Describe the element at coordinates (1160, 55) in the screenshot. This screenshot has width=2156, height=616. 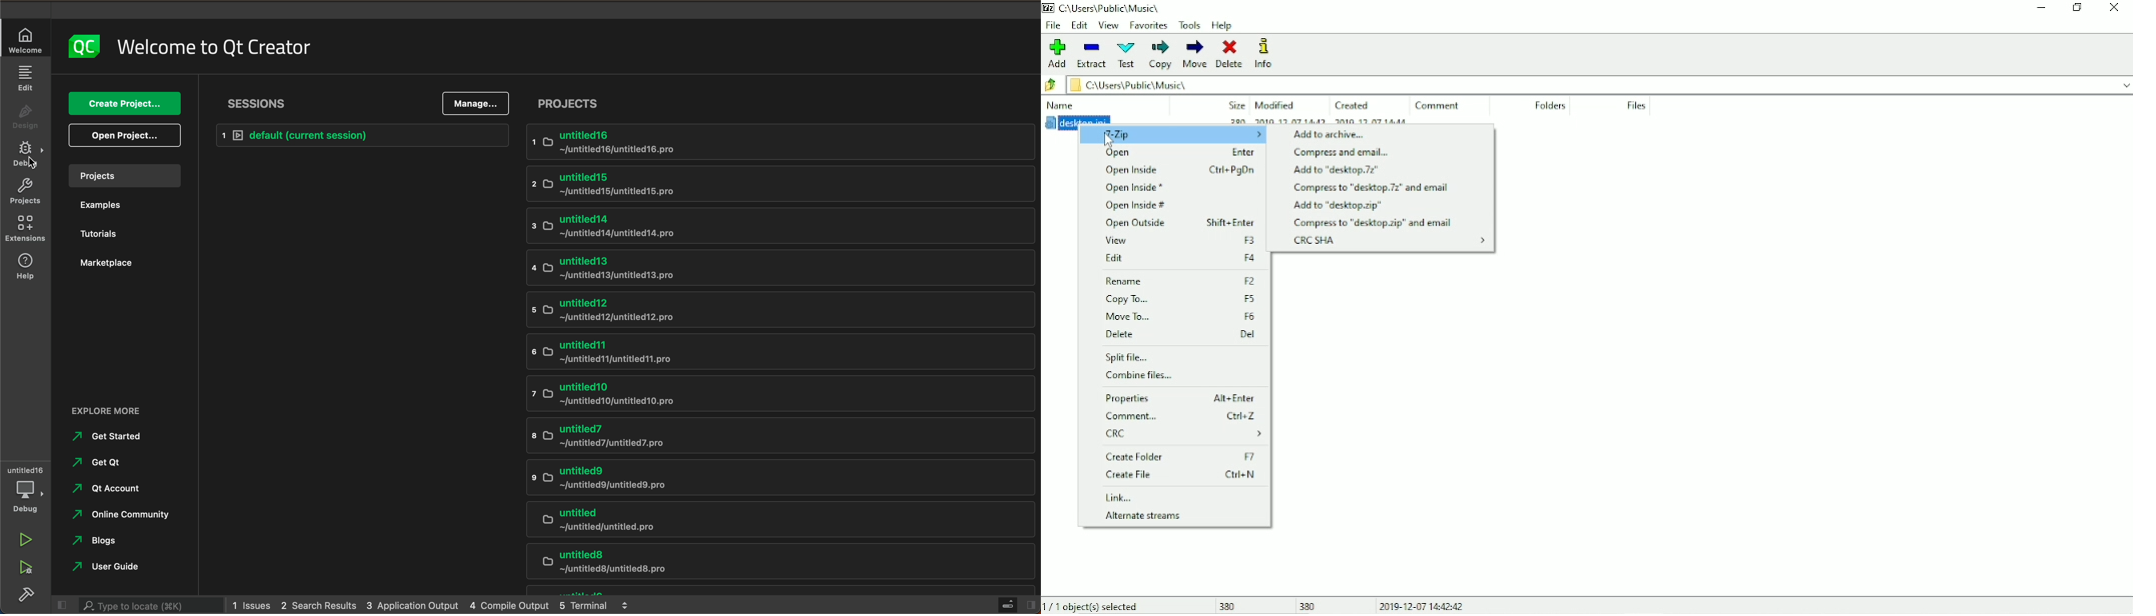
I see `Copy` at that location.